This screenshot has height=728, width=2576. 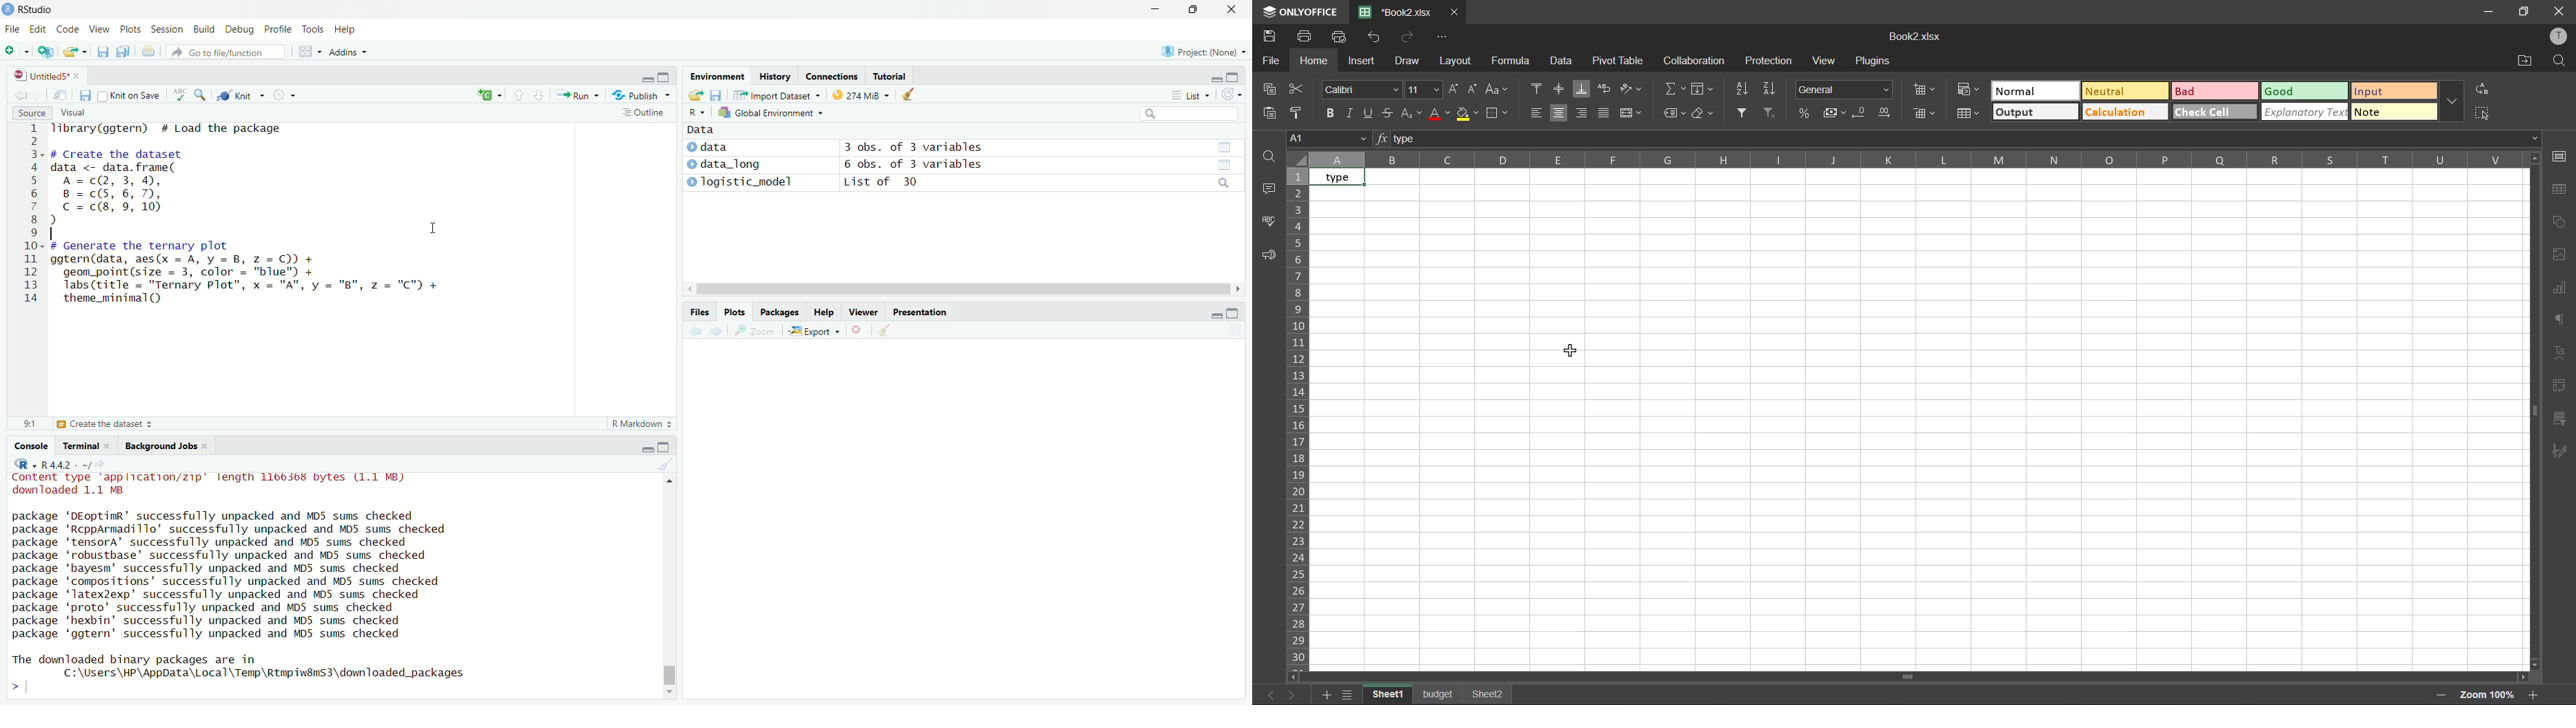 I want to click on clear, so click(x=665, y=466).